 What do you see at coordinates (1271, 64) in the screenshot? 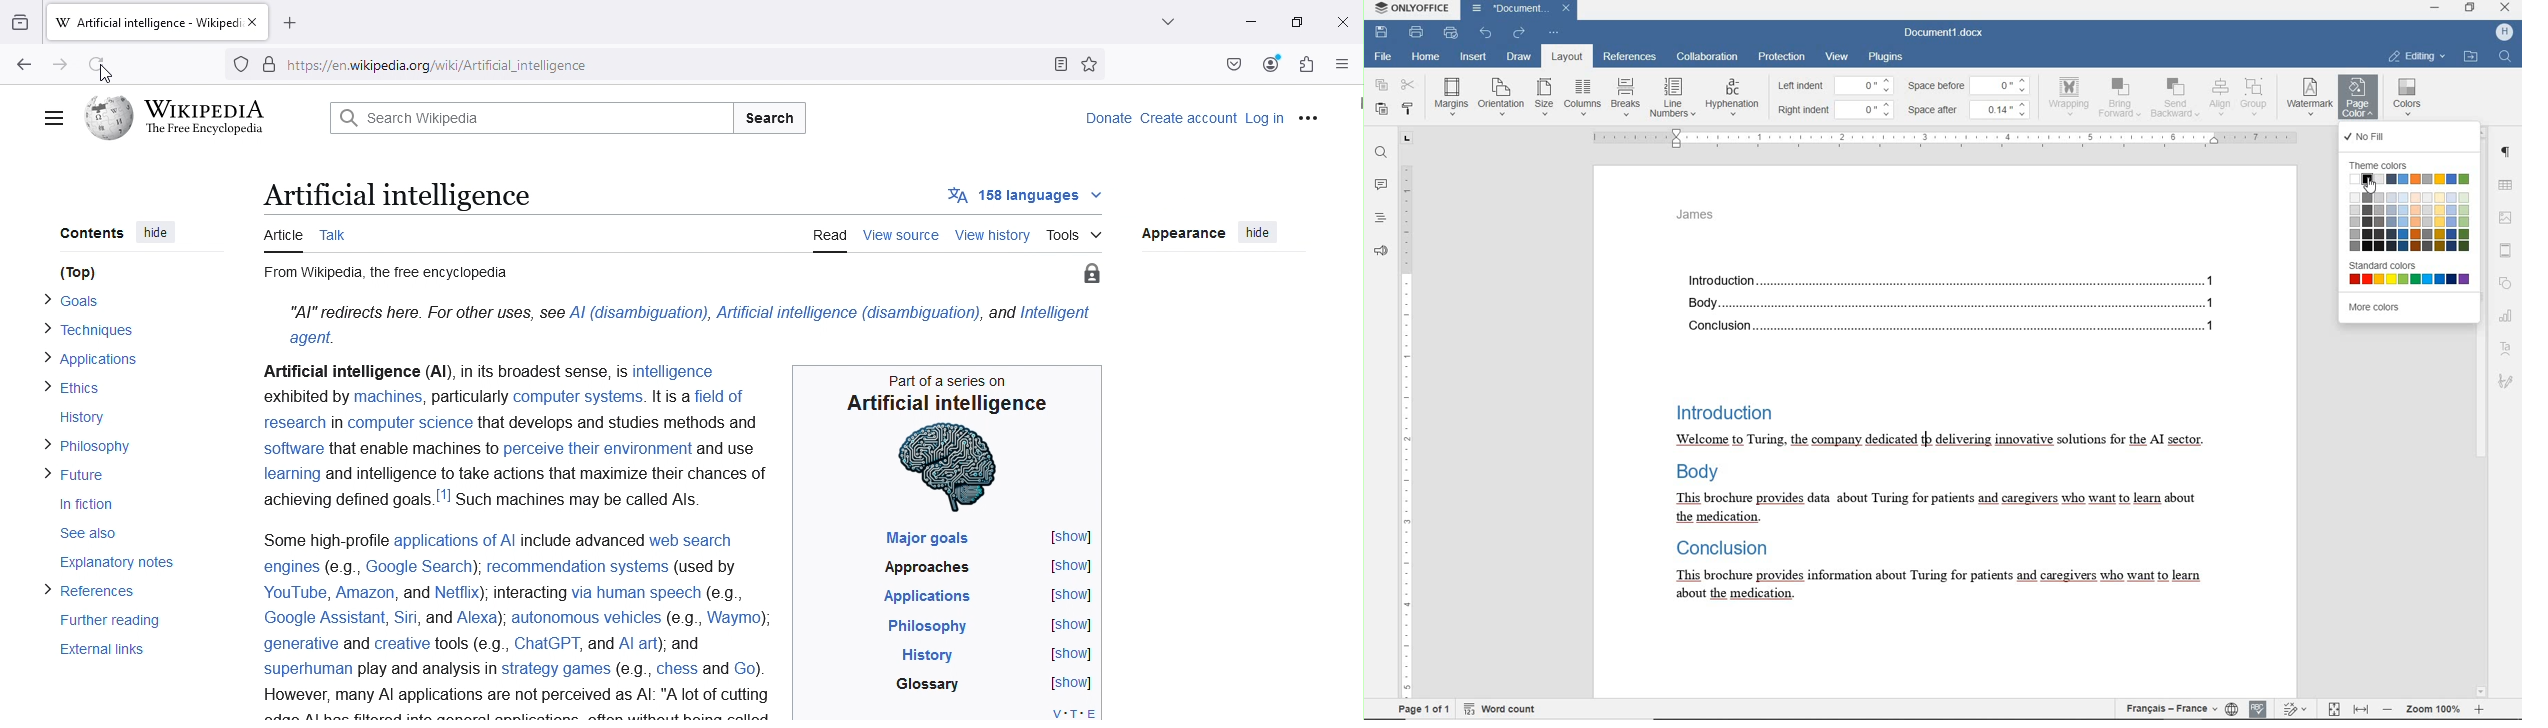
I see `Account` at bounding box center [1271, 64].